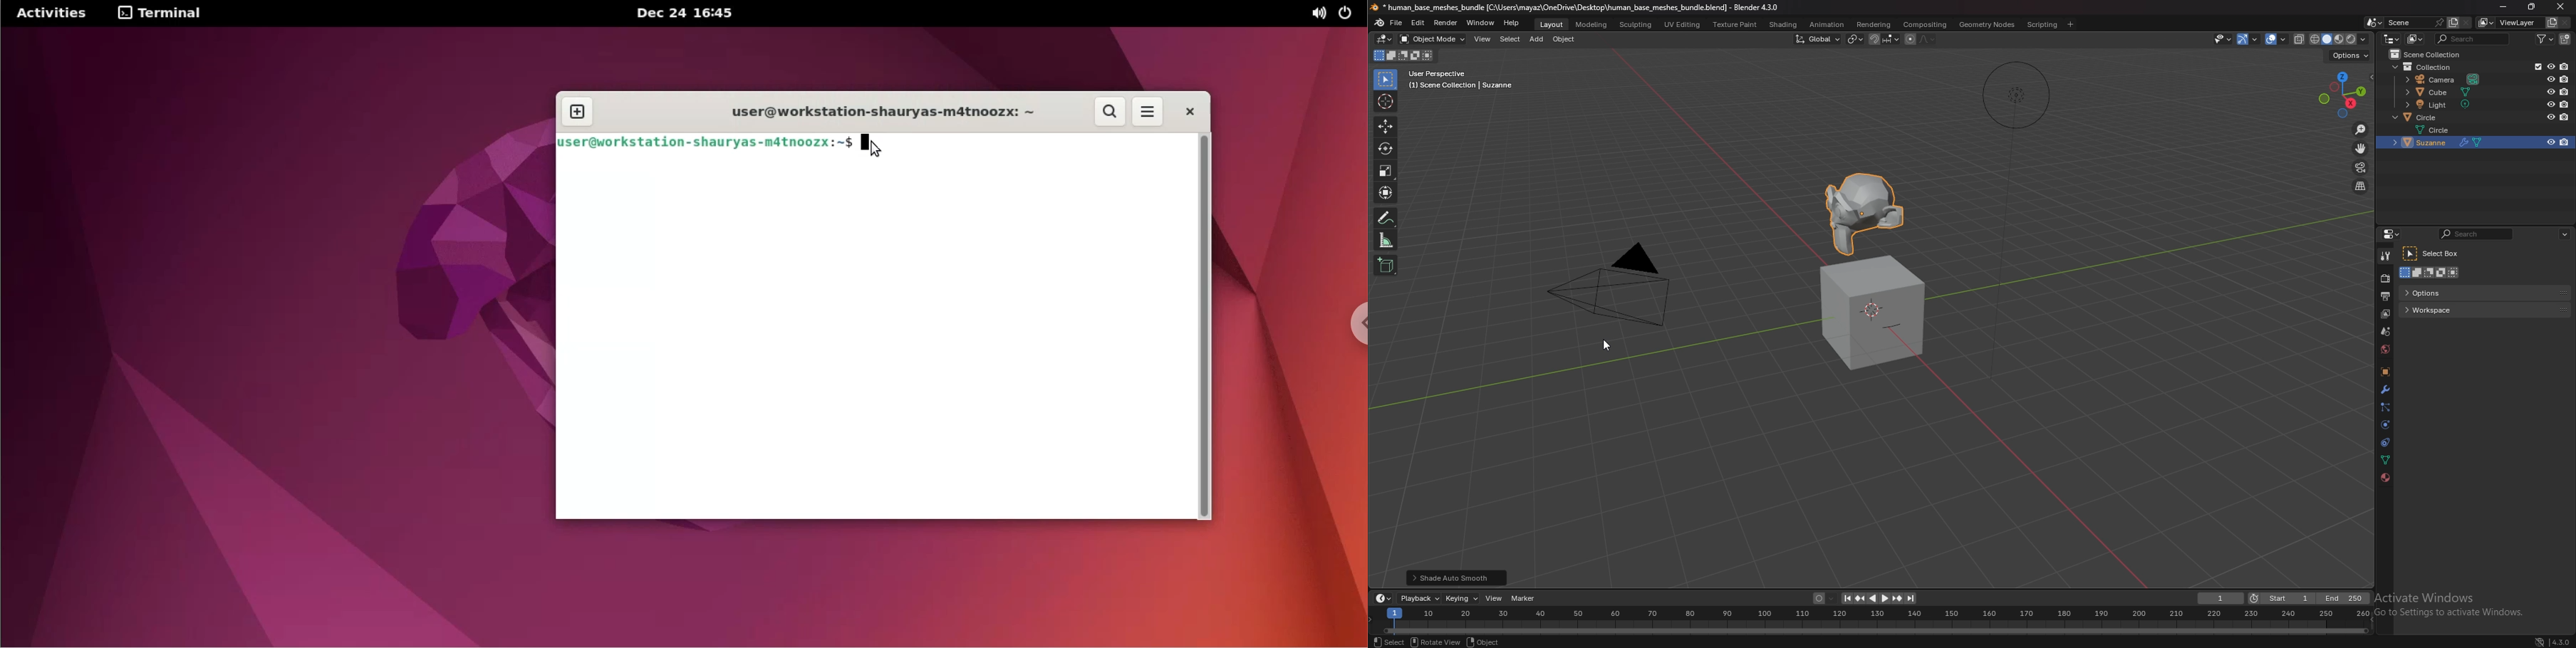  Describe the element at coordinates (1511, 39) in the screenshot. I see `select` at that location.